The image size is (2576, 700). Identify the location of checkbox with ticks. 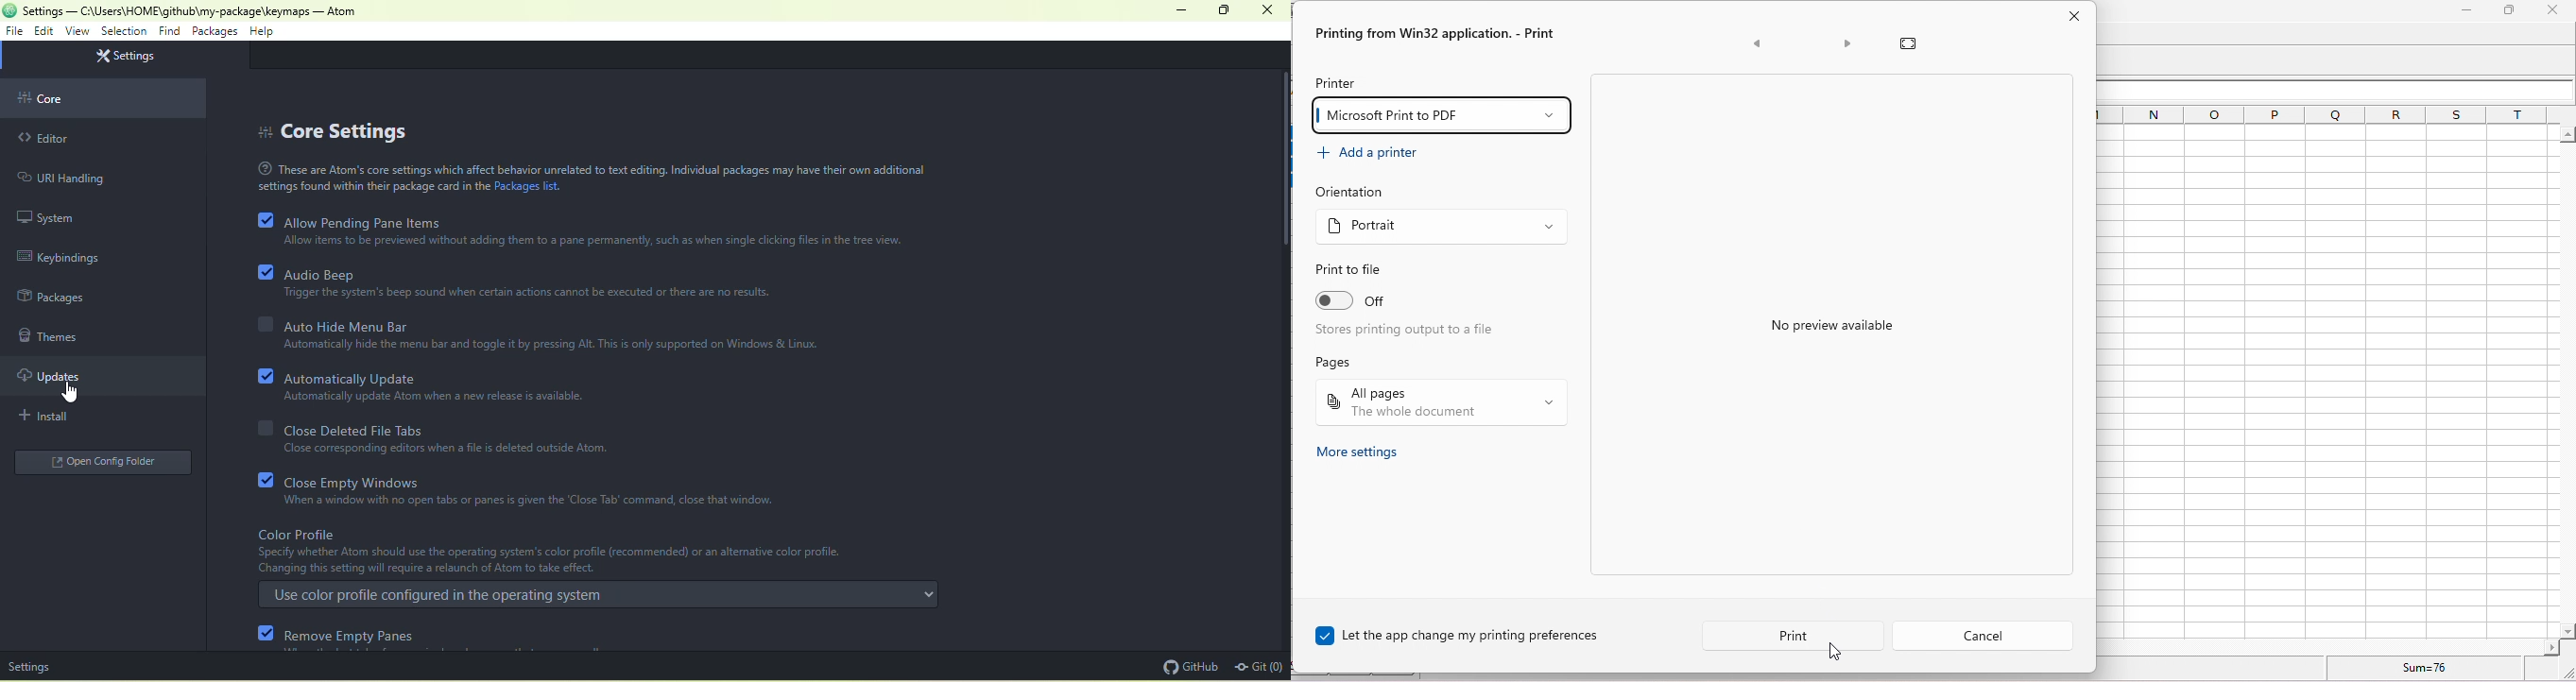
(265, 272).